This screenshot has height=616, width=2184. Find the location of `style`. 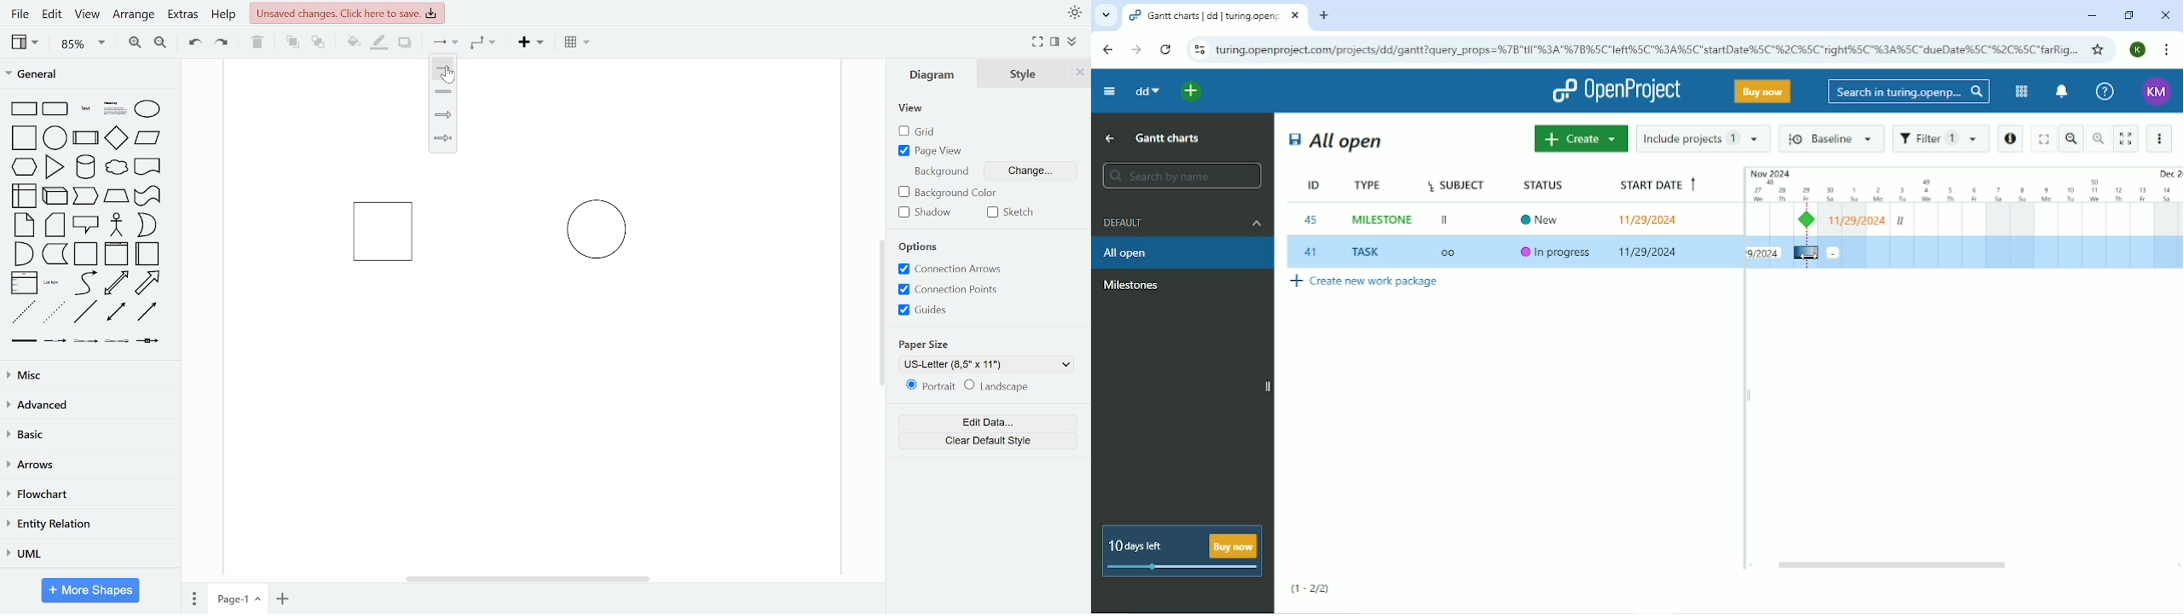

style is located at coordinates (1024, 73).